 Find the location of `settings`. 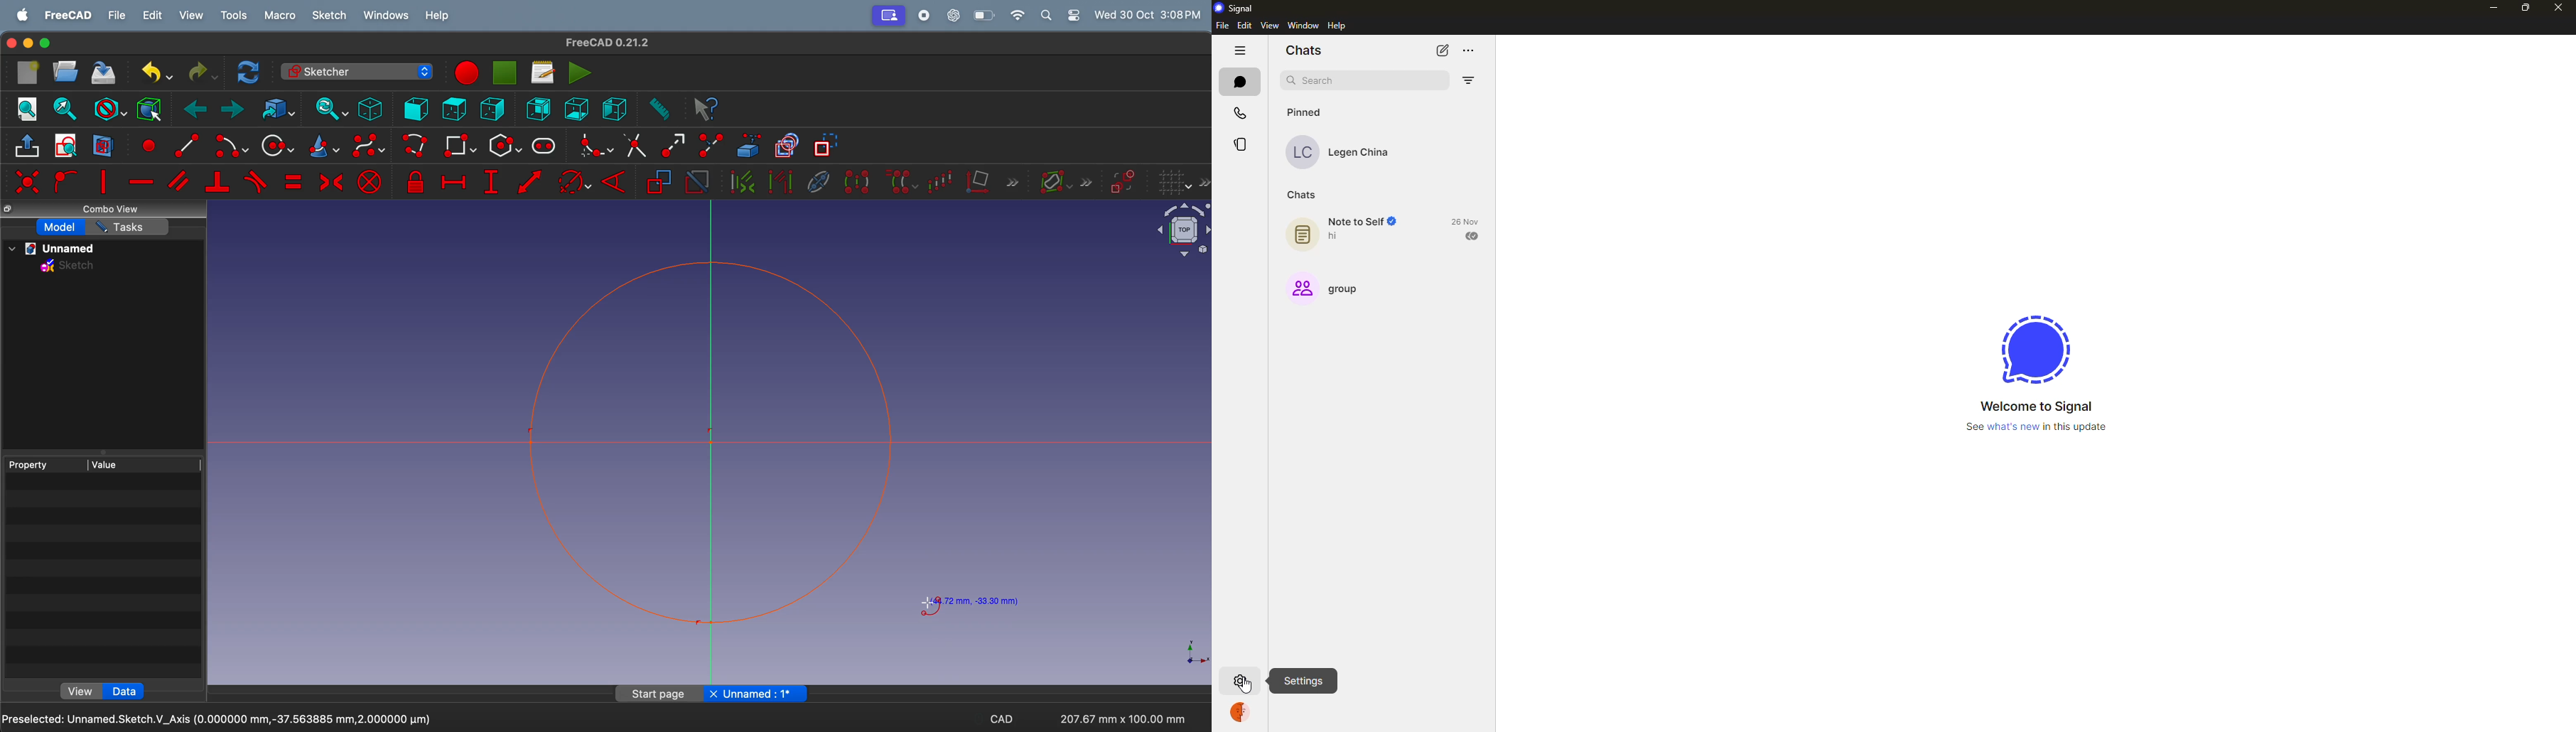

settings is located at coordinates (1242, 682).